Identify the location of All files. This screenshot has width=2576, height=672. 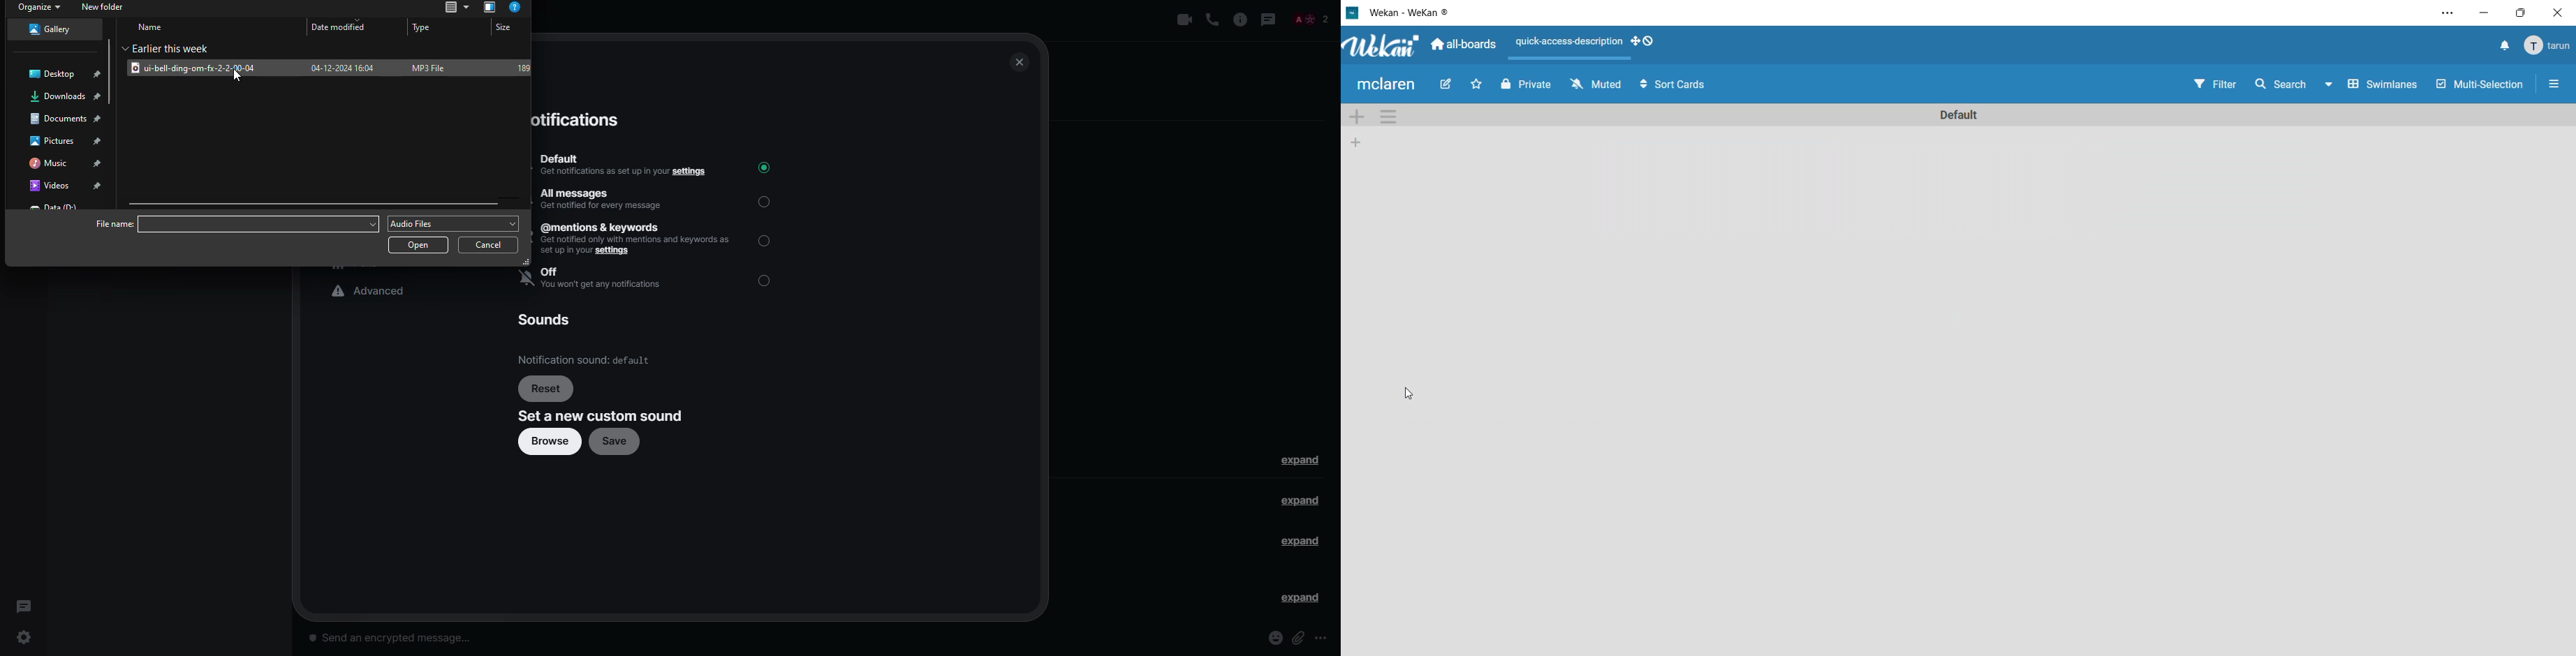
(452, 8).